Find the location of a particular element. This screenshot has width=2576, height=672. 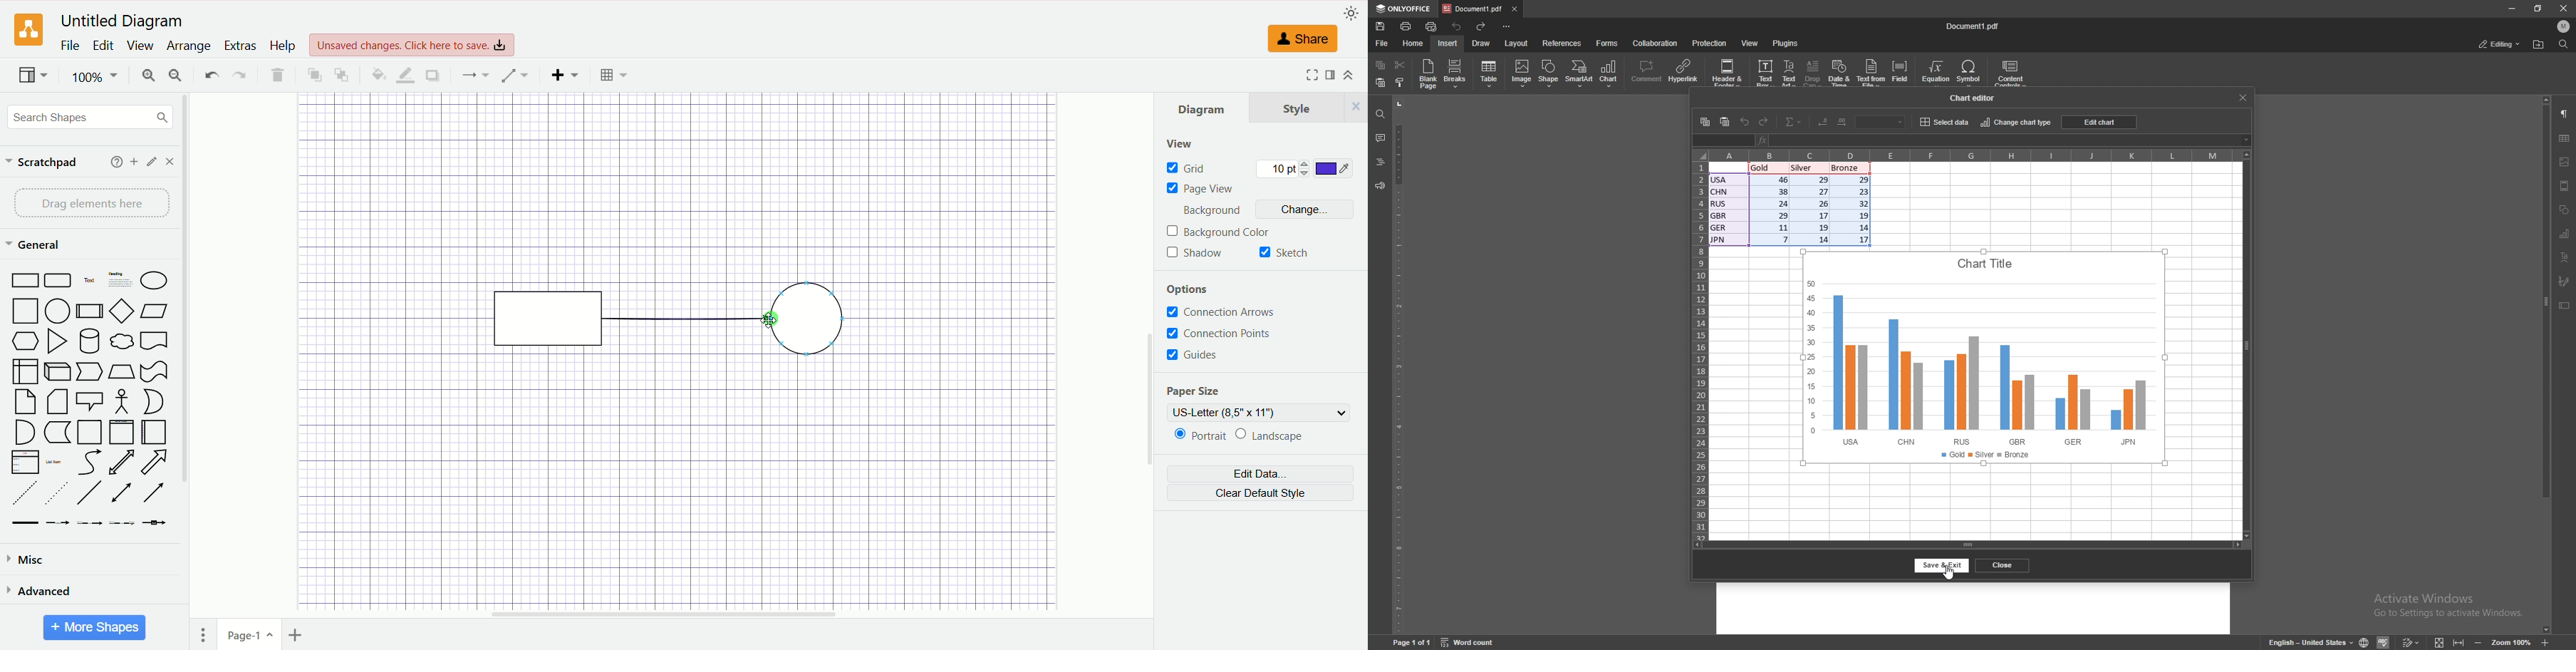

extras is located at coordinates (241, 45).